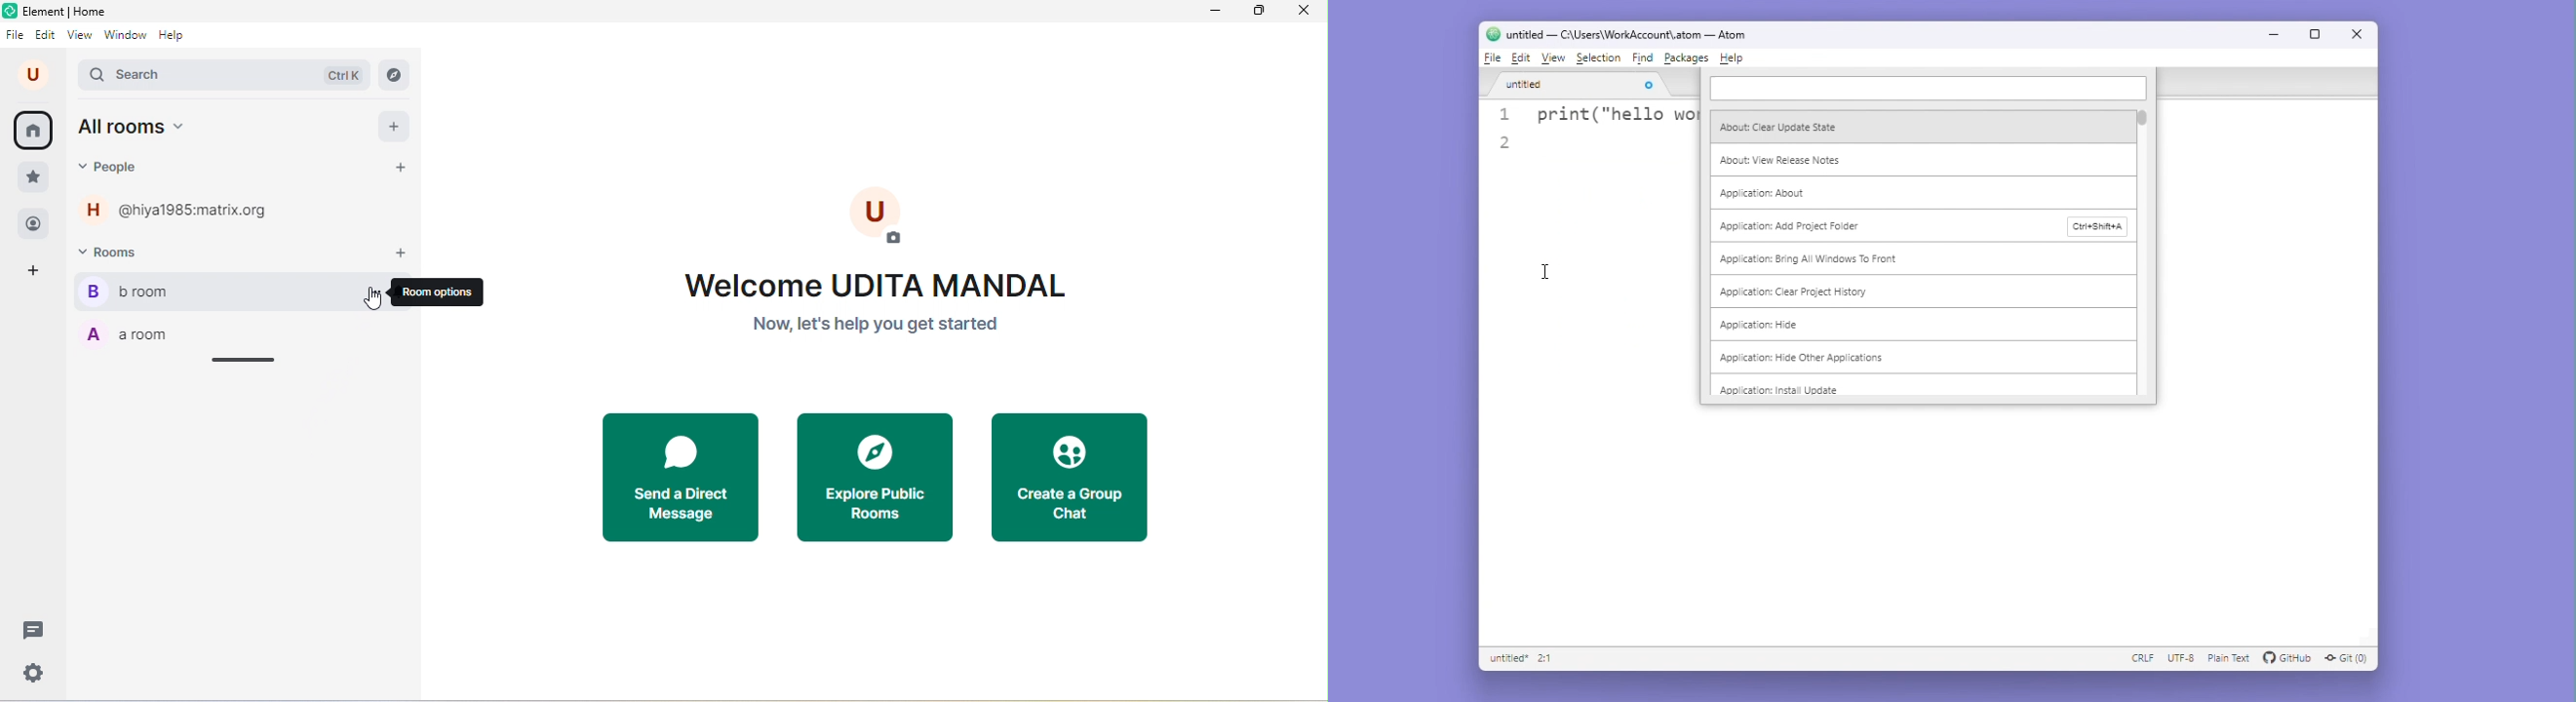  I want to click on Help, so click(1732, 58).